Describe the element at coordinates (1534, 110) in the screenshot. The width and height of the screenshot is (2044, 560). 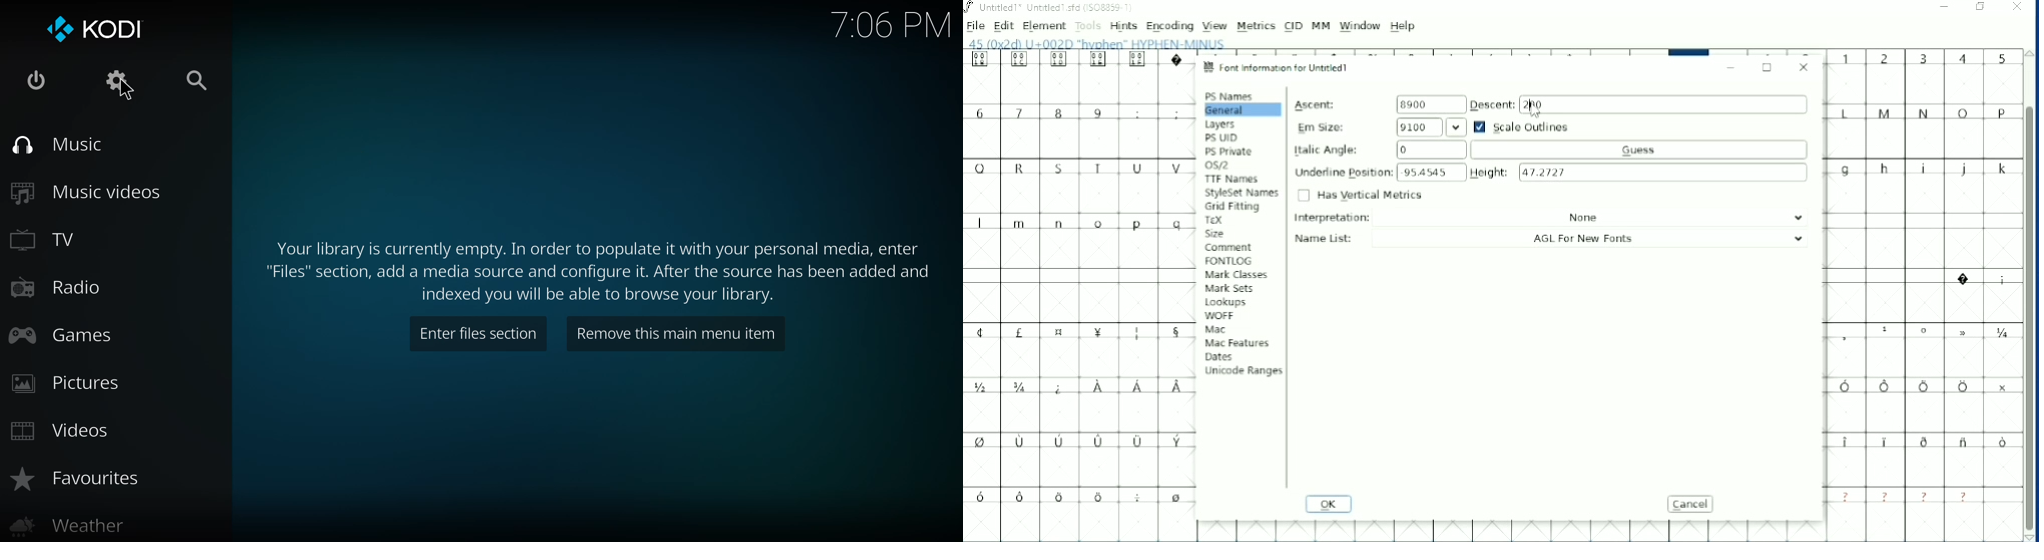
I see `Cursor` at that location.